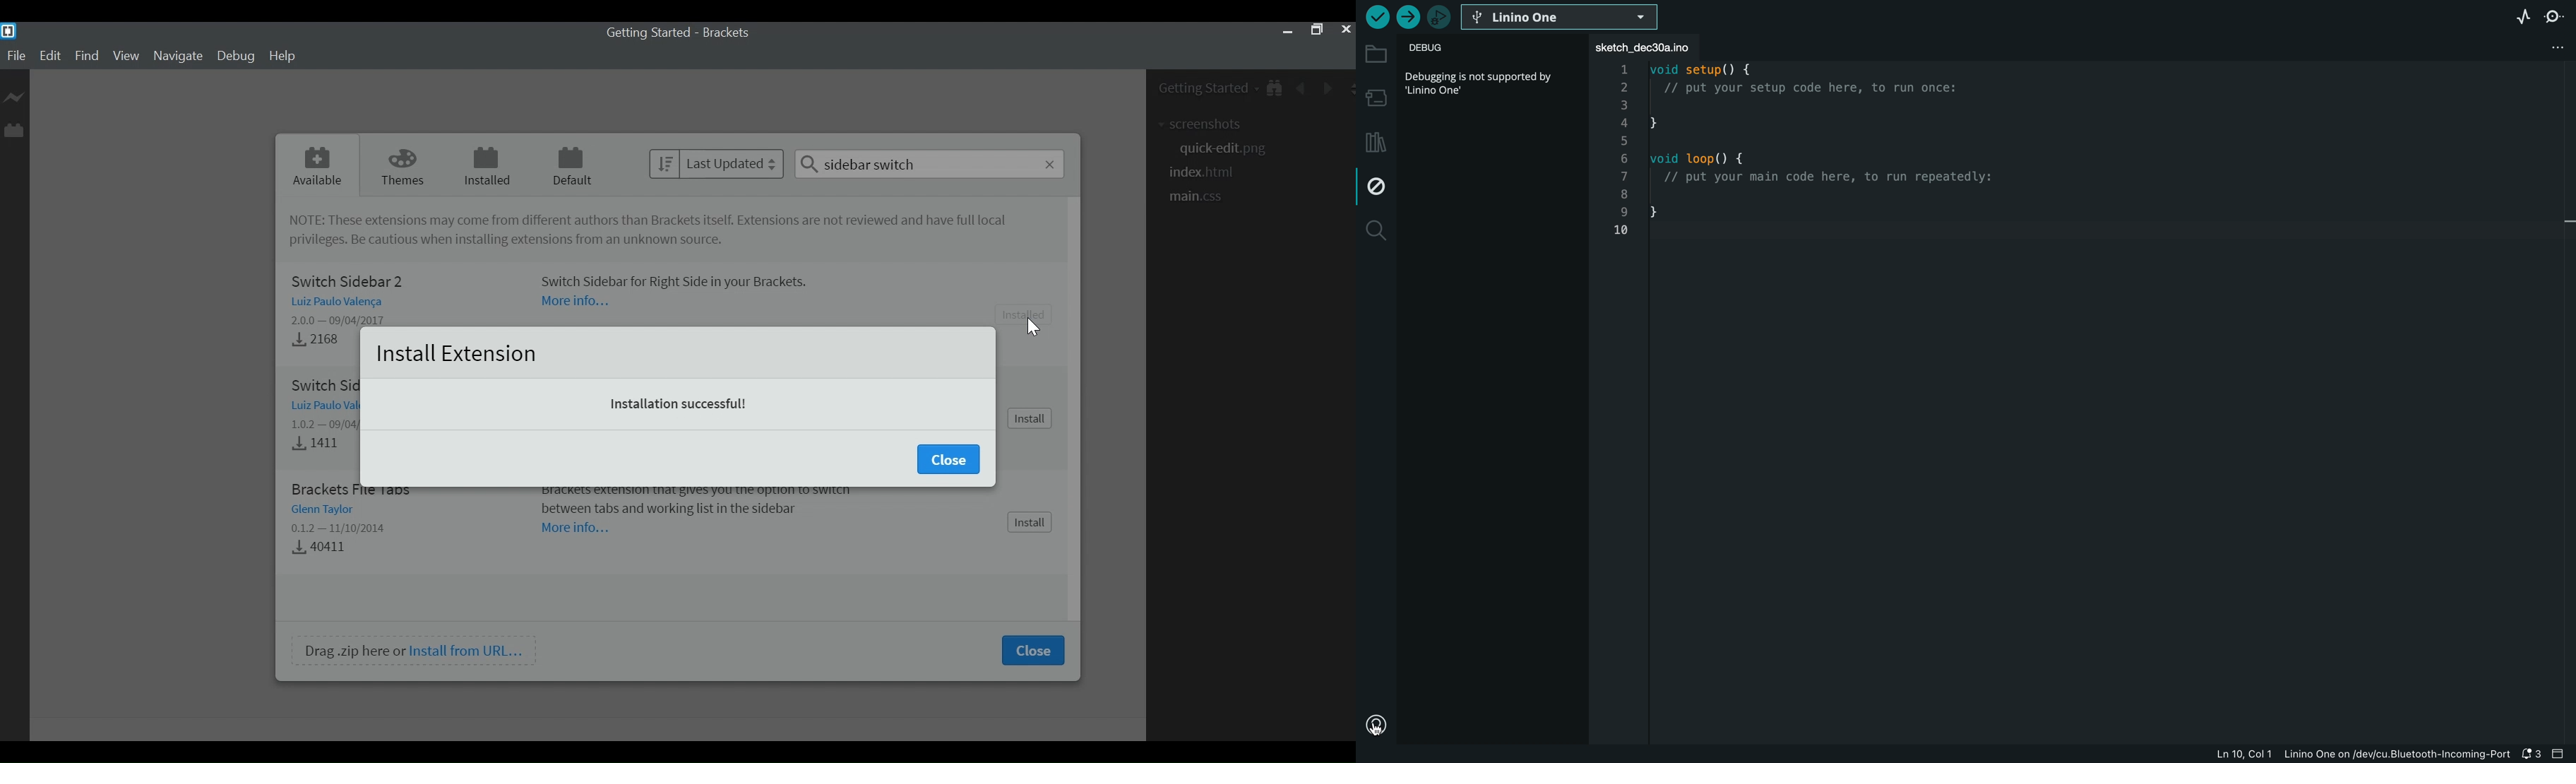 The image size is (2576, 784). I want to click on Edit, so click(52, 57).